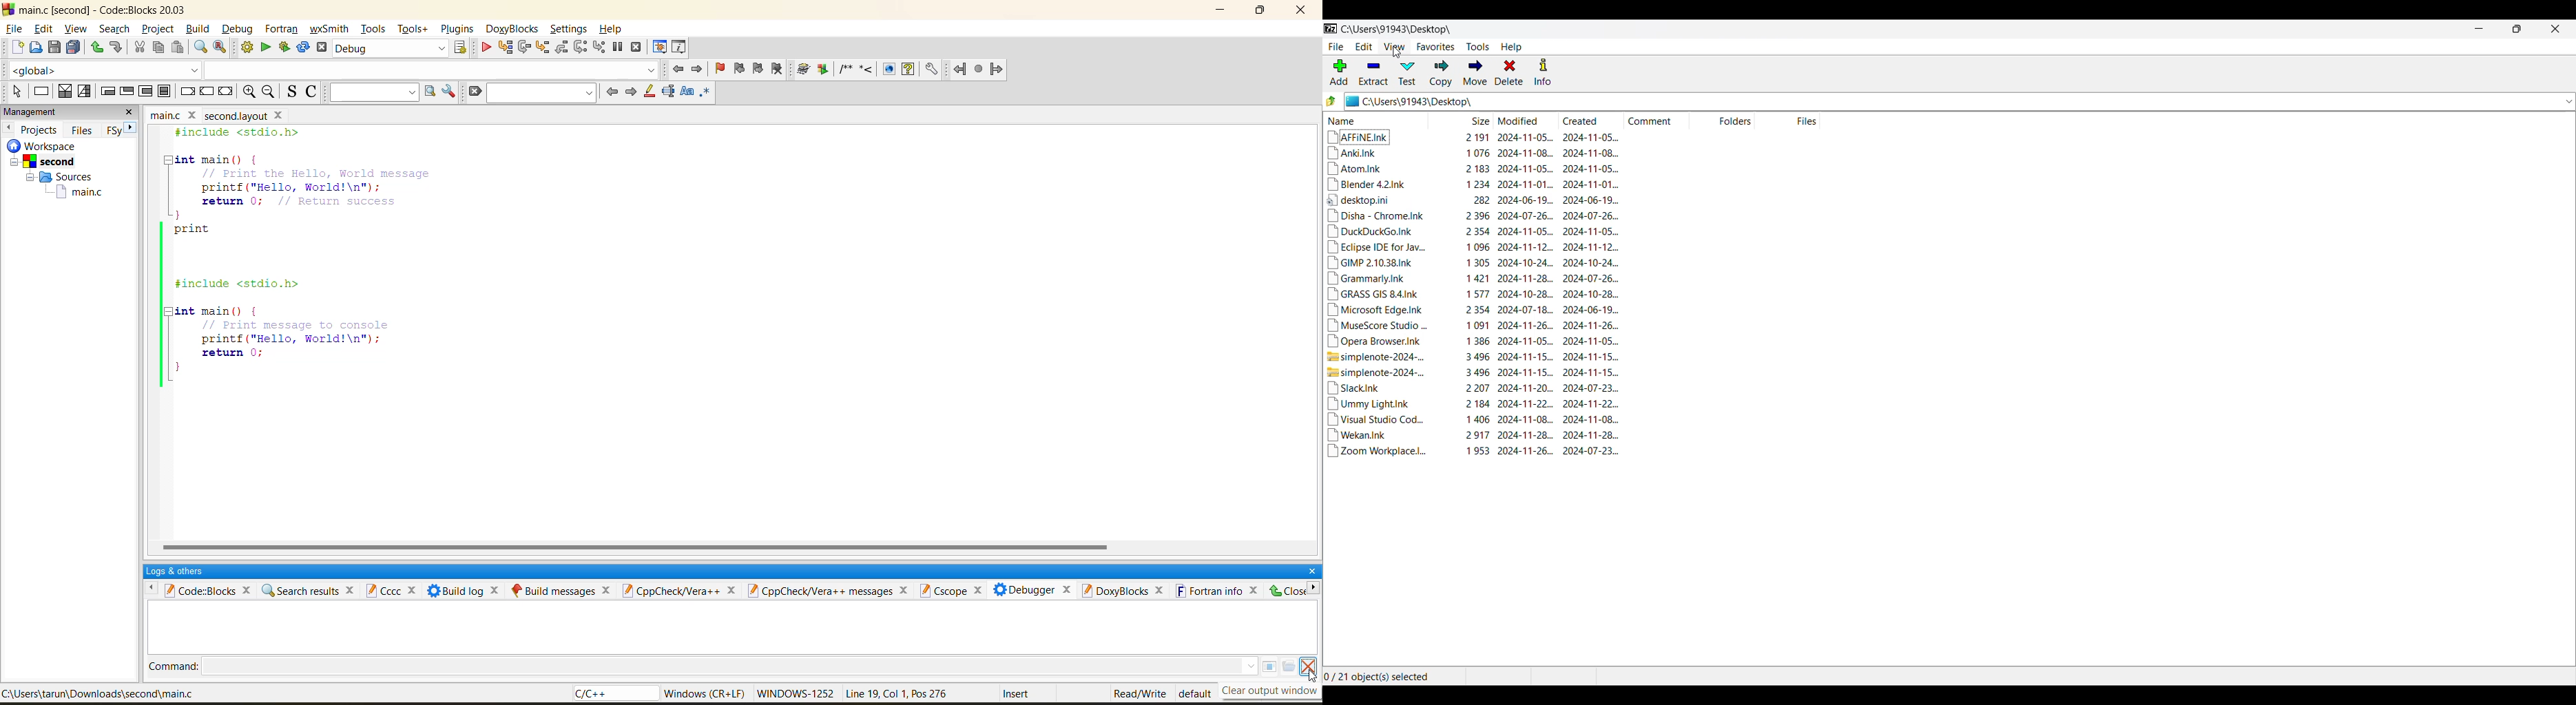 The height and width of the screenshot is (728, 2576). Describe the element at coordinates (118, 29) in the screenshot. I see `search` at that location.